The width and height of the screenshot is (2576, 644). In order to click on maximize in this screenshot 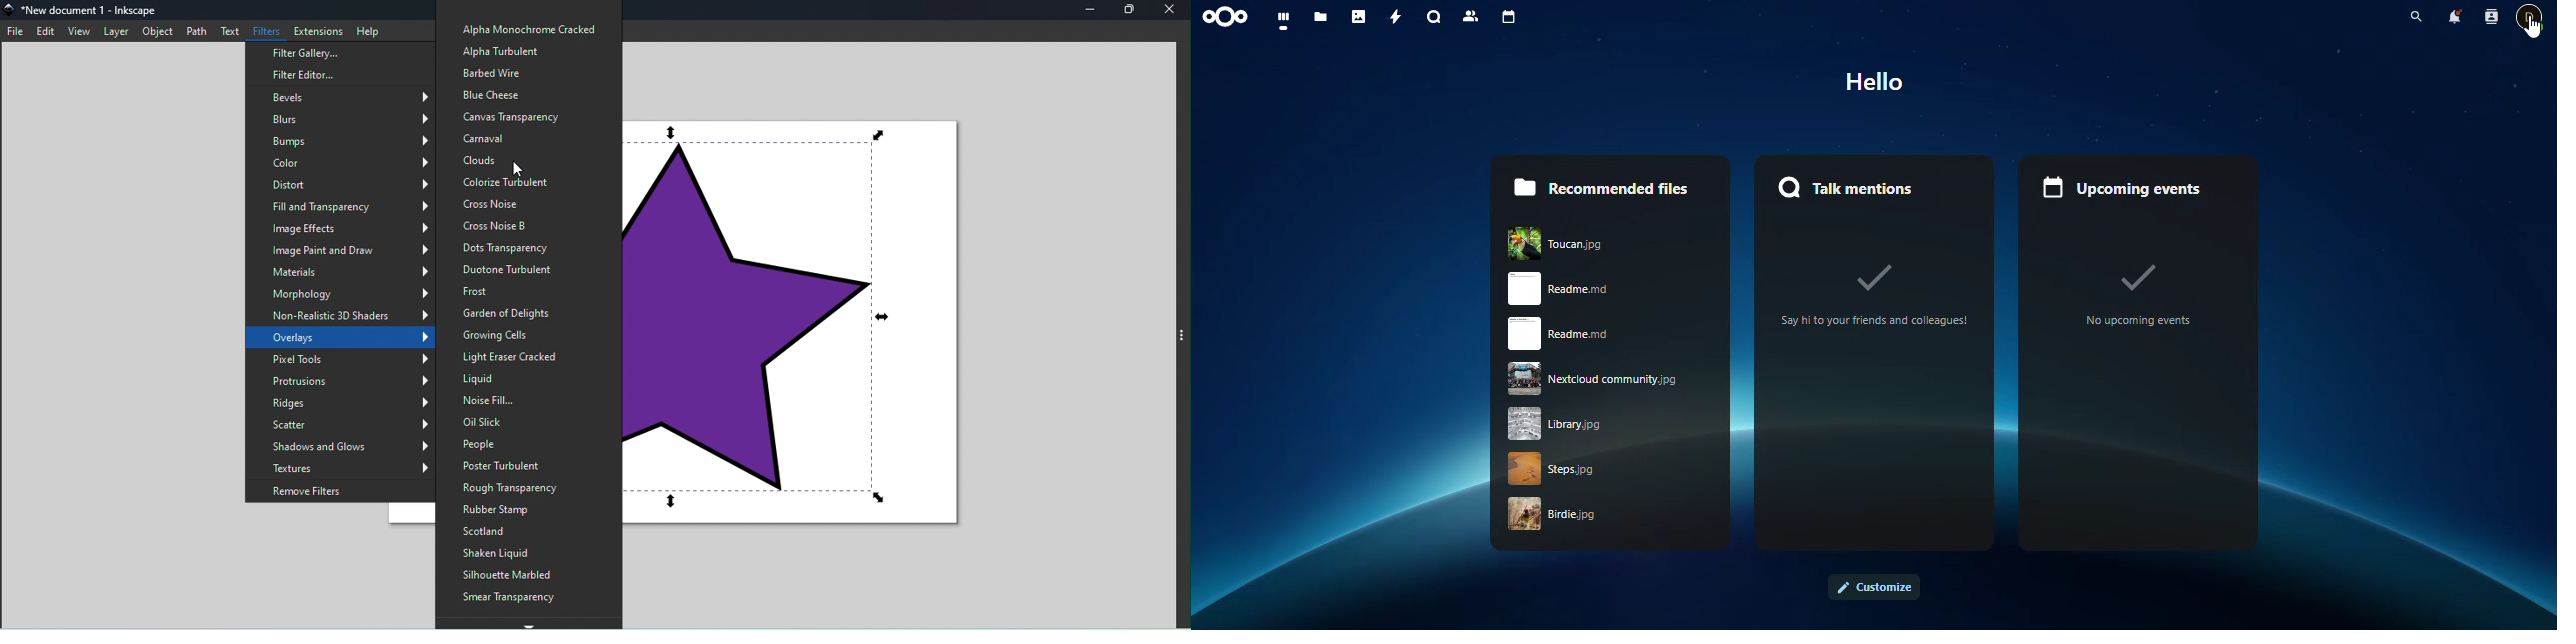, I will do `click(1130, 10)`.